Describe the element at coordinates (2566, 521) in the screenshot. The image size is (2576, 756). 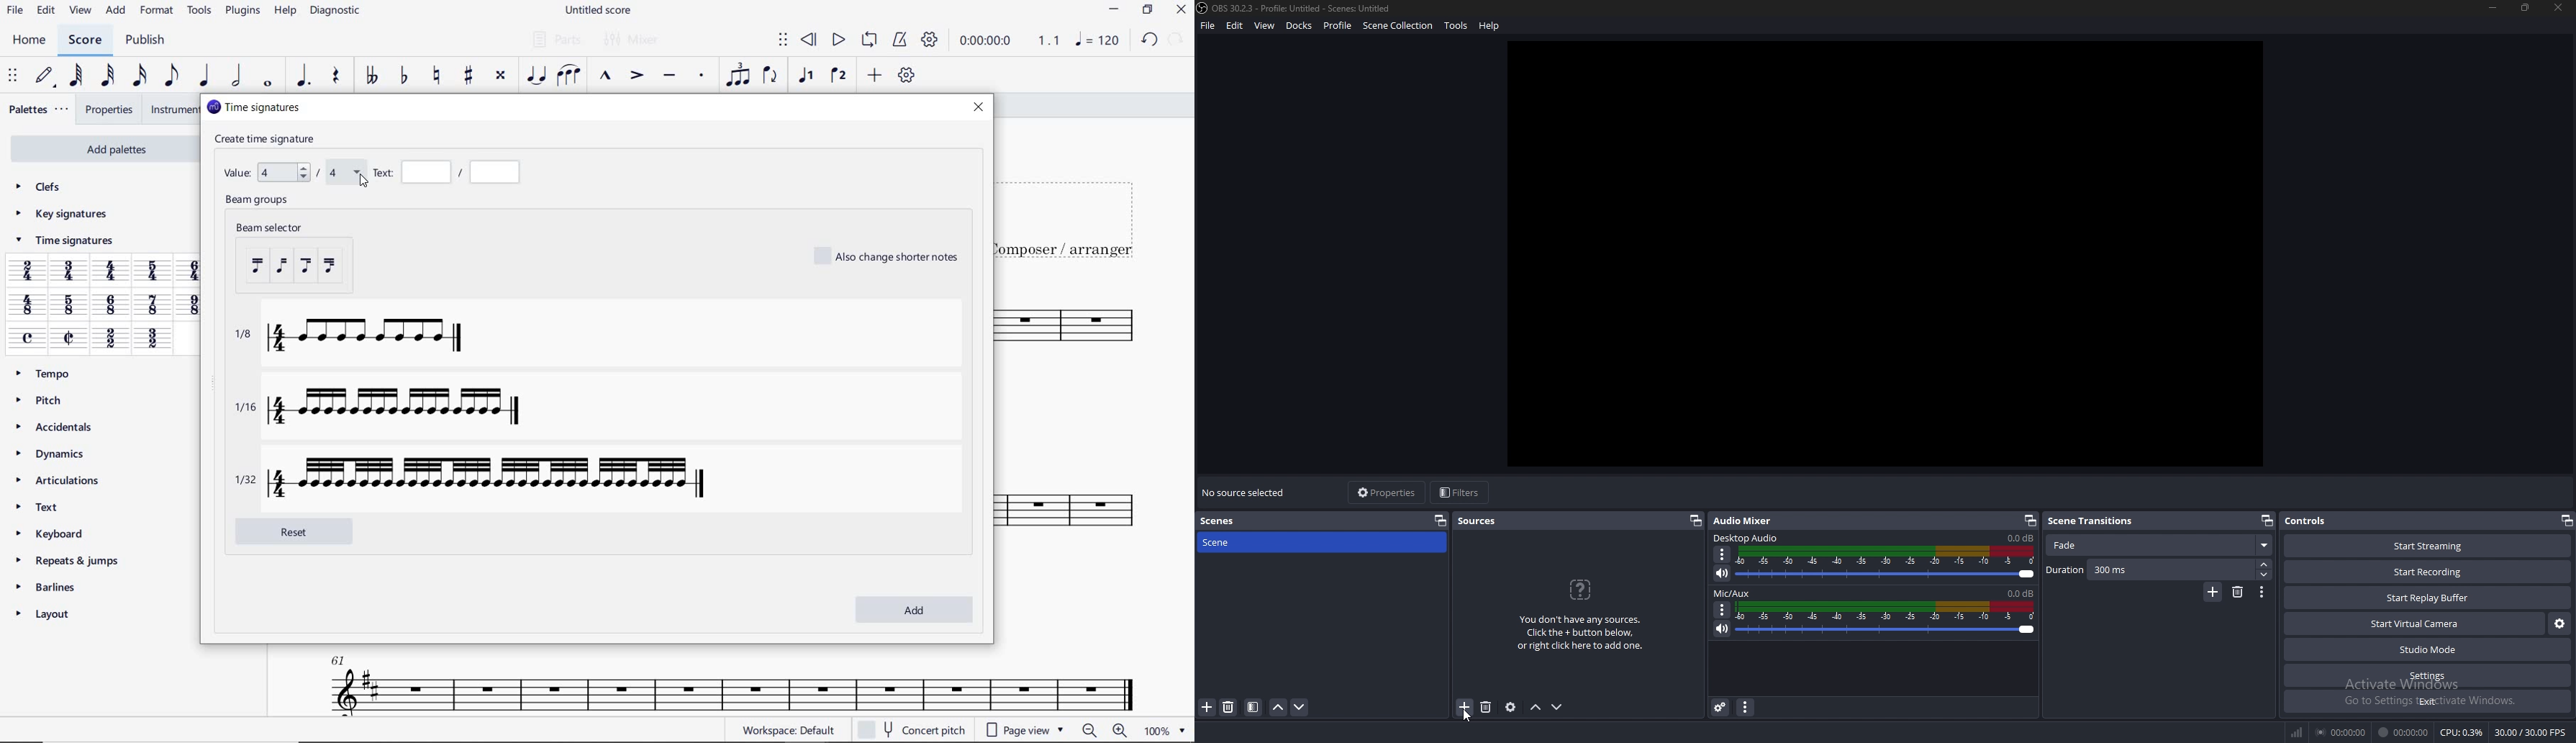
I see `pop out` at that location.